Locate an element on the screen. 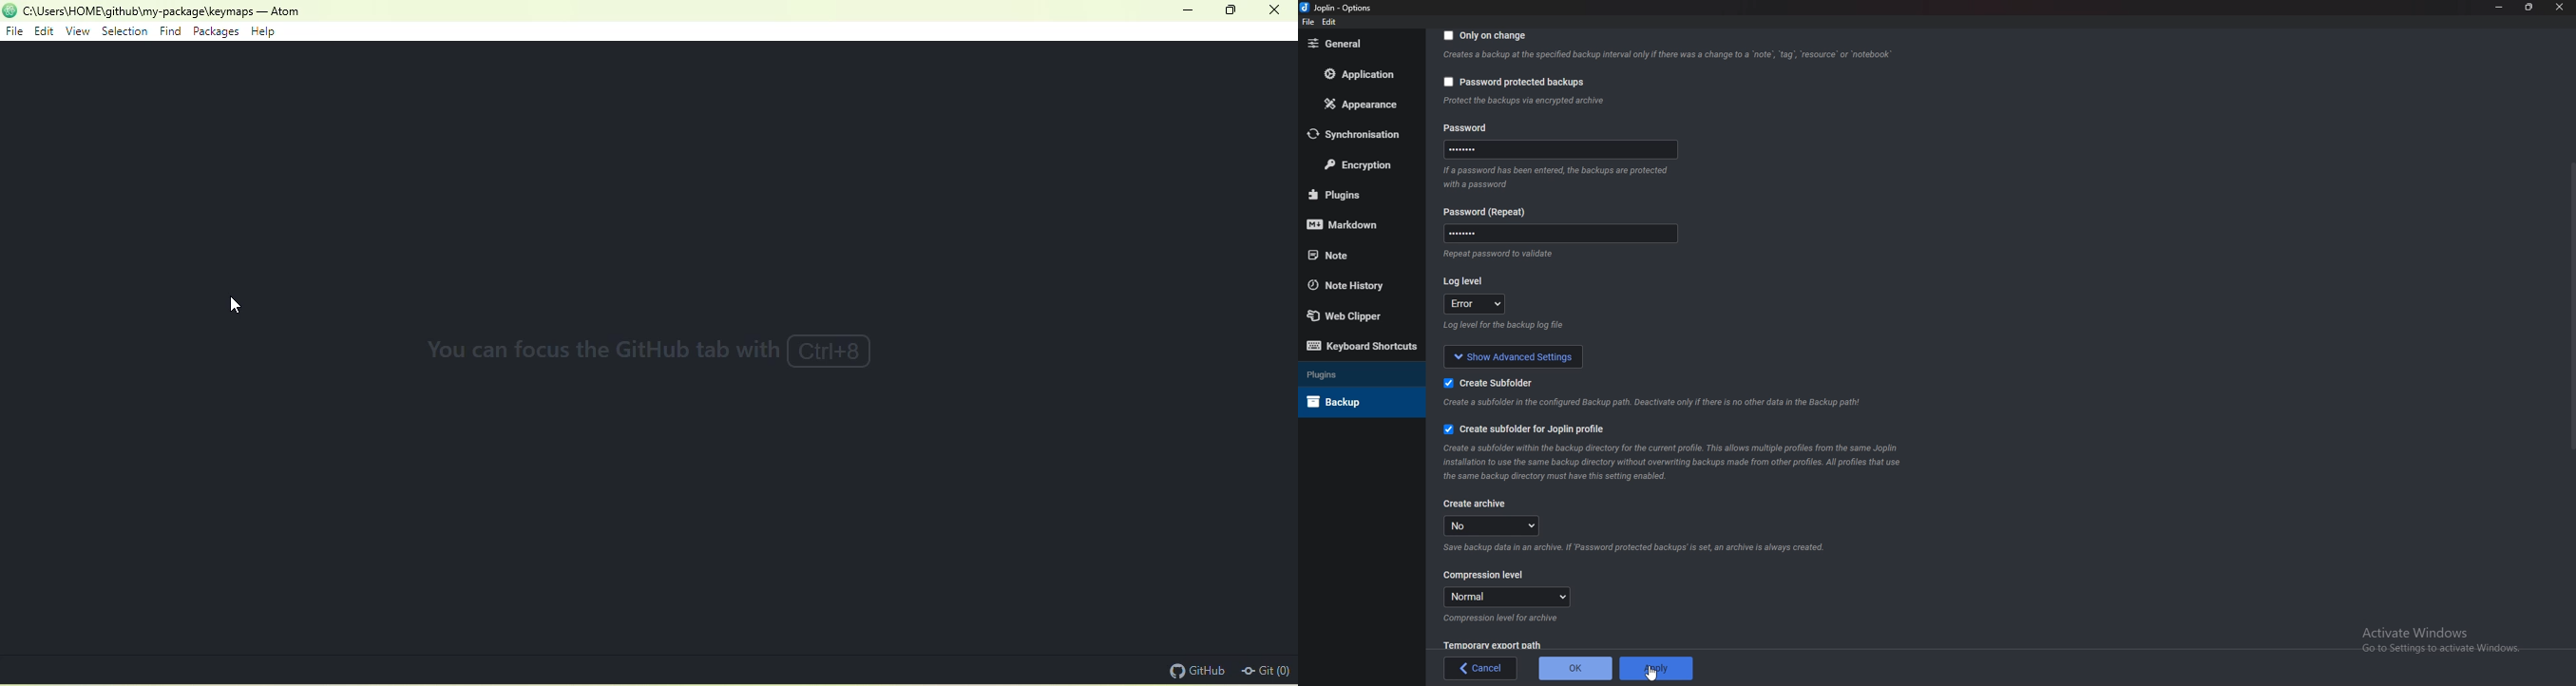 The image size is (2576, 700). O K is located at coordinates (1575, 669).